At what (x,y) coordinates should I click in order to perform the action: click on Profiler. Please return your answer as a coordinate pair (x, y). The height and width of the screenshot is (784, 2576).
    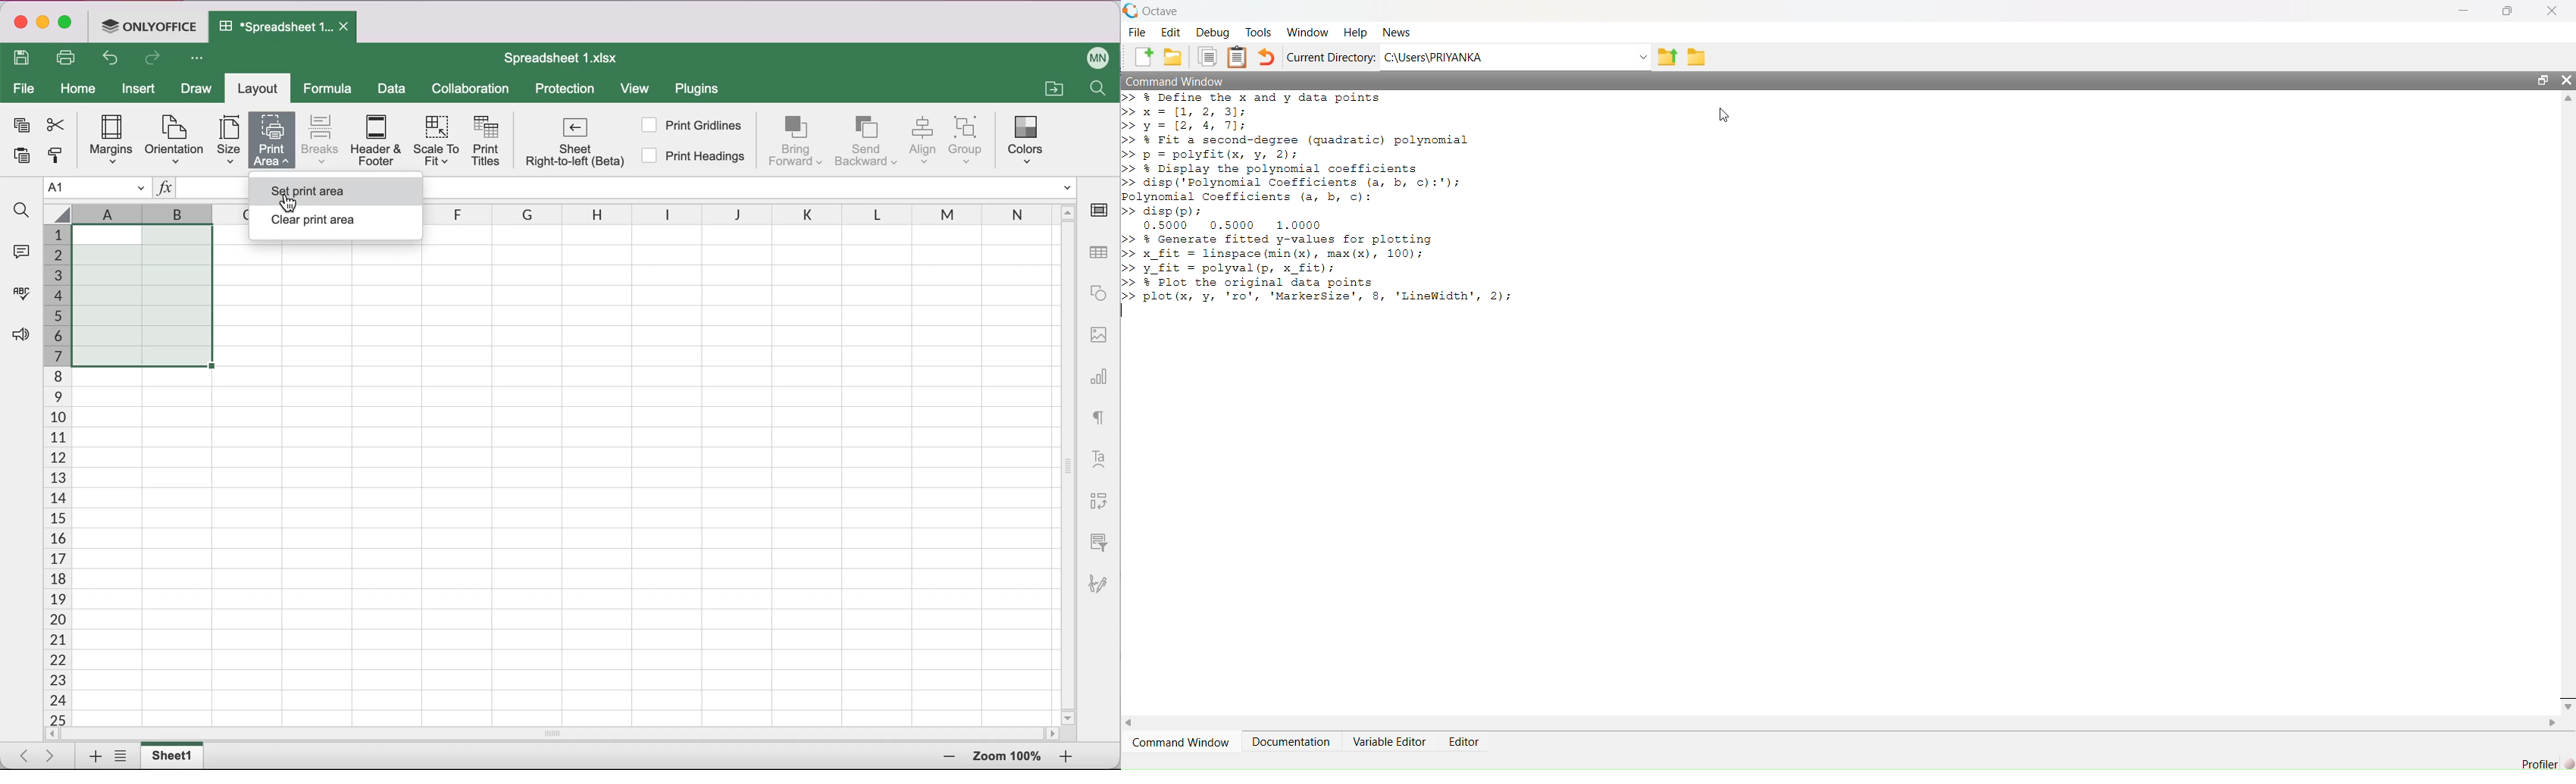
    Looking at the image, I should click on (2539, 759).